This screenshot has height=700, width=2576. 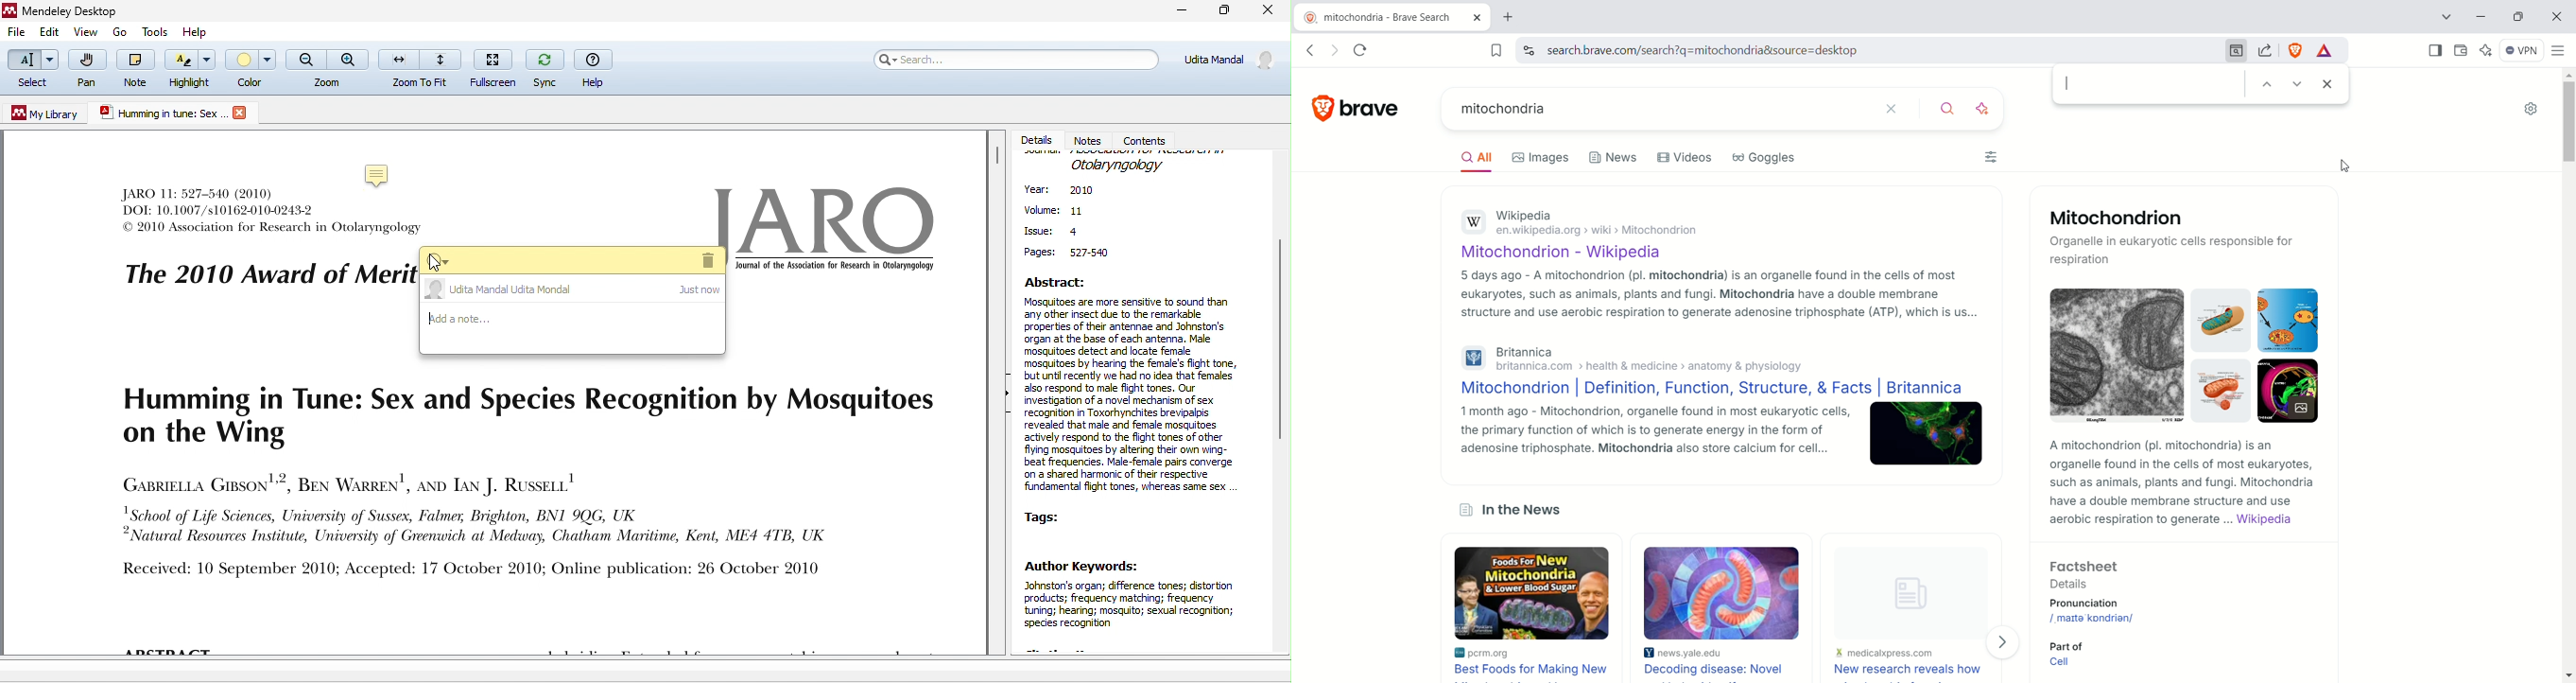 I want to click on Filters, so click(x=1993, y=157).